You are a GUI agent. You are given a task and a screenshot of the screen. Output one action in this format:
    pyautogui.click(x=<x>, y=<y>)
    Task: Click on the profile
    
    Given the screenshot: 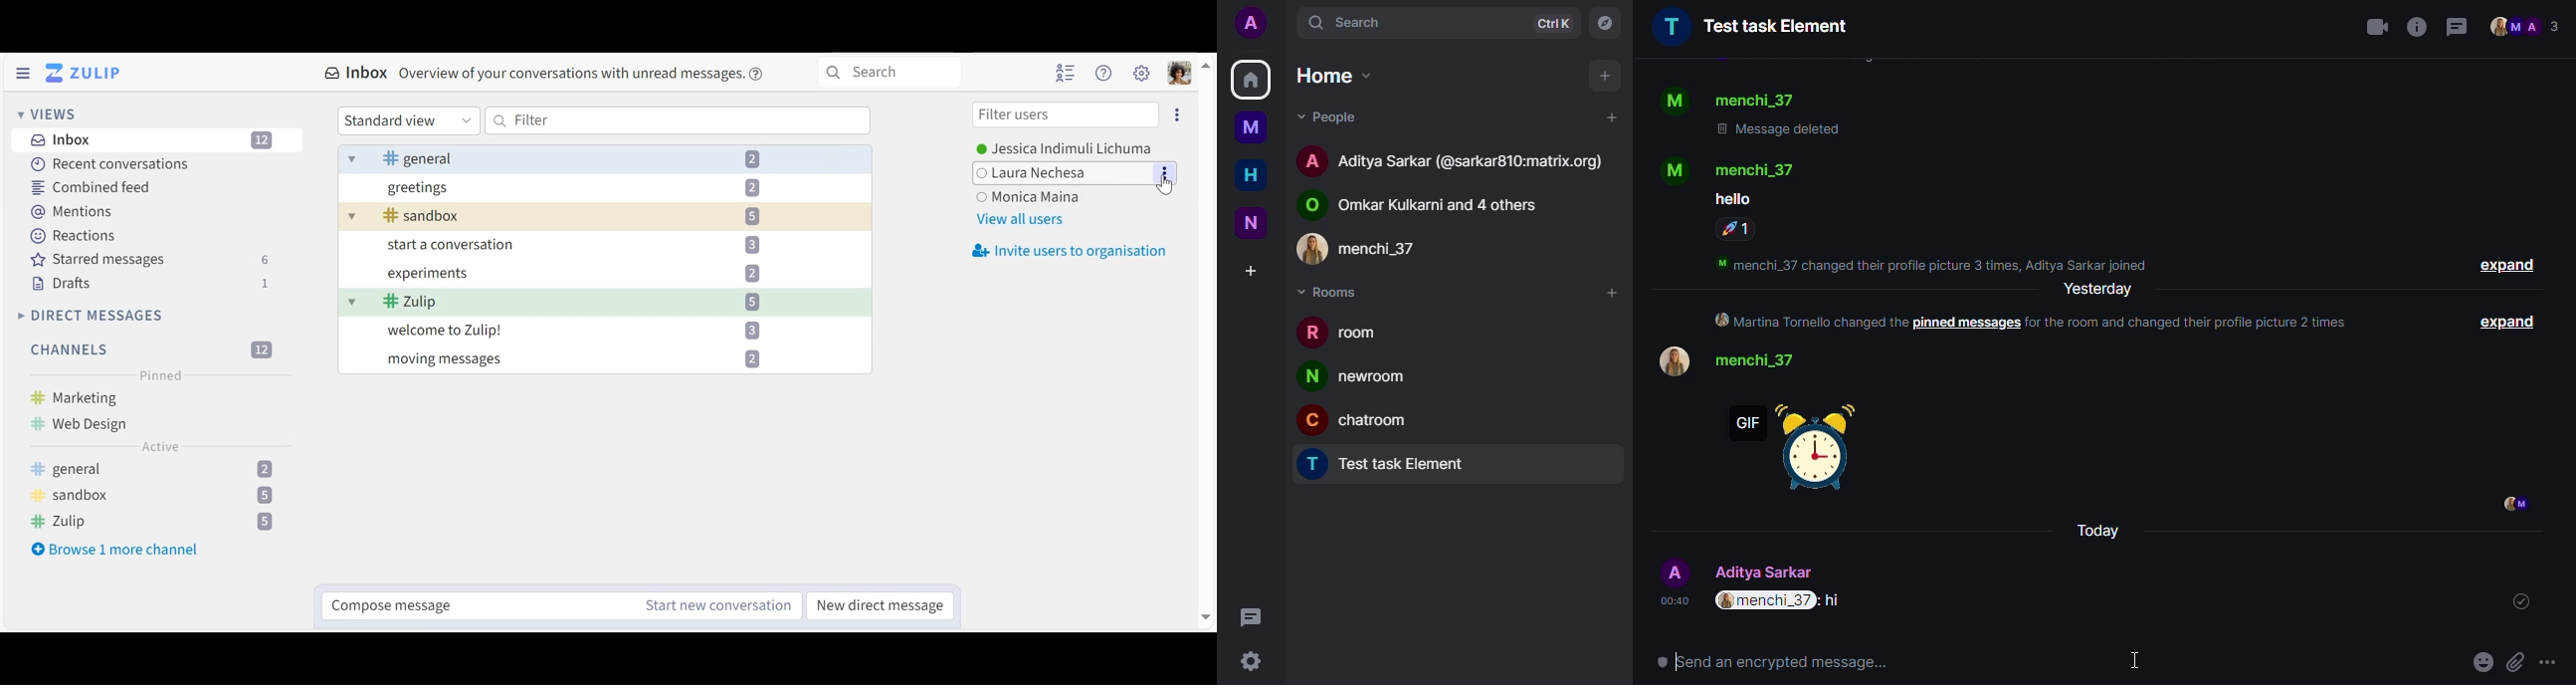 What is the action you would take?
    pyautogui.click(x=1670, y=362)
    